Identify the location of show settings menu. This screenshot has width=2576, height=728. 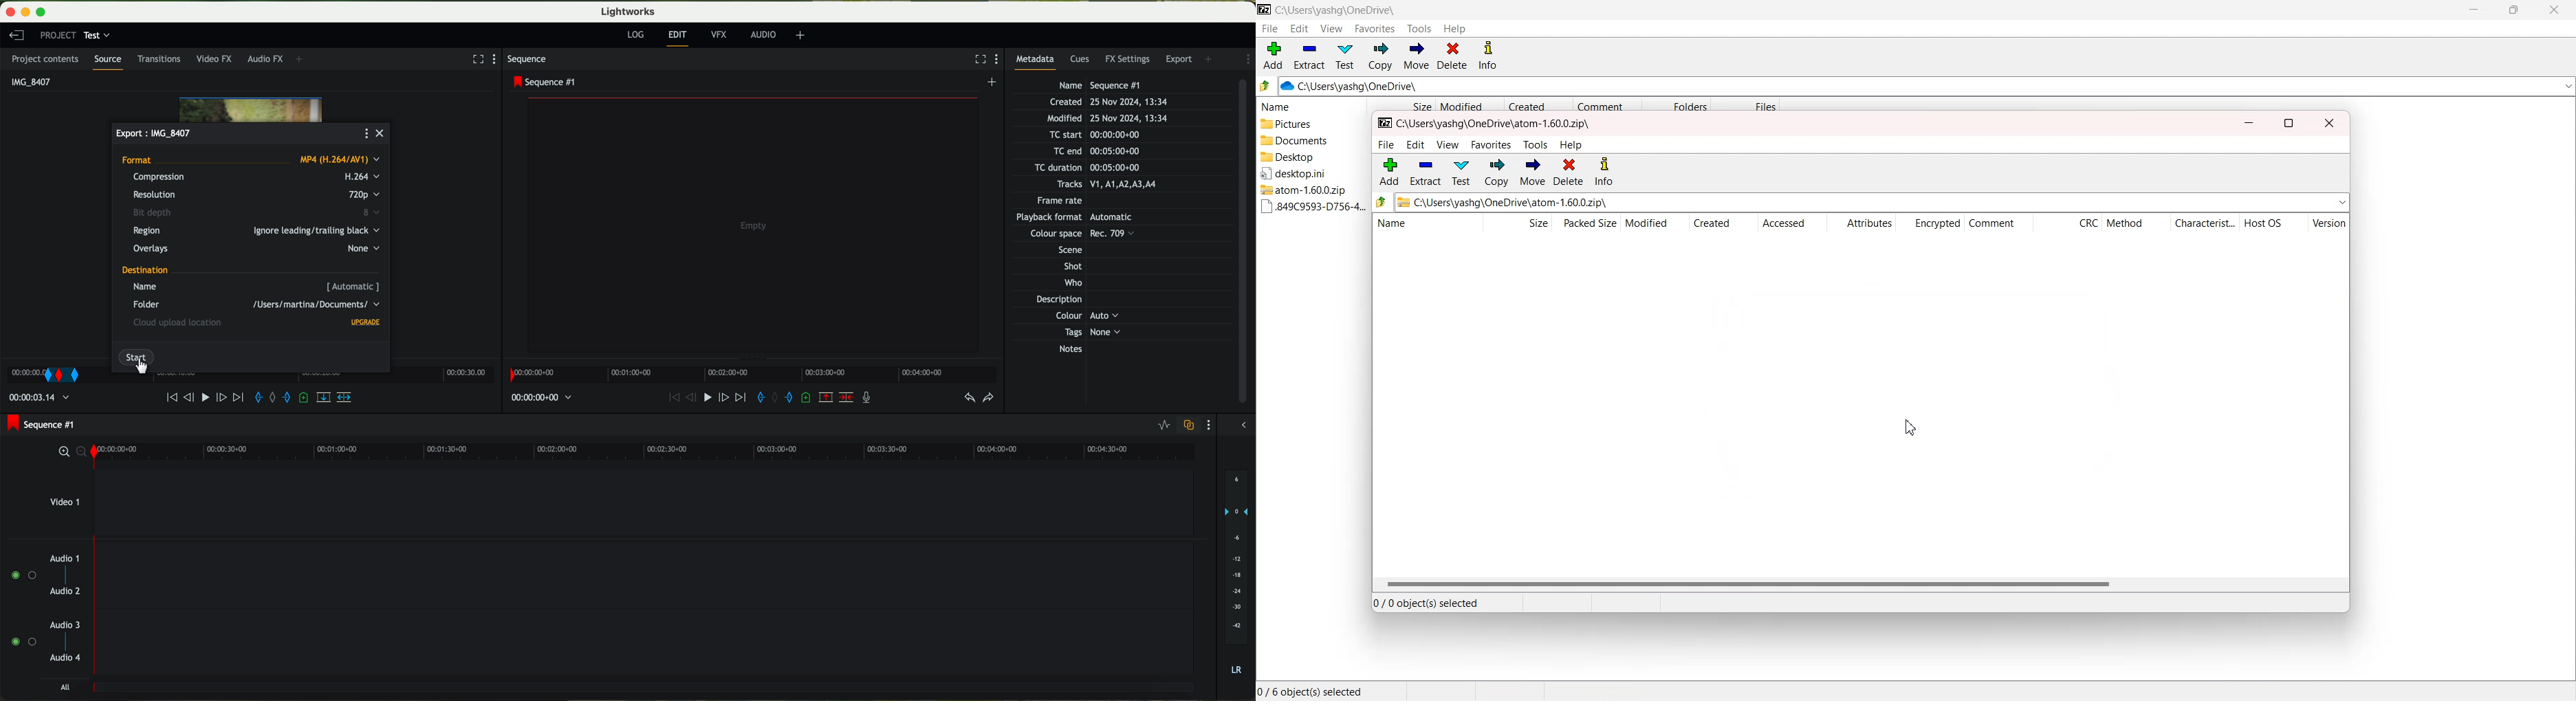
(999, 60).